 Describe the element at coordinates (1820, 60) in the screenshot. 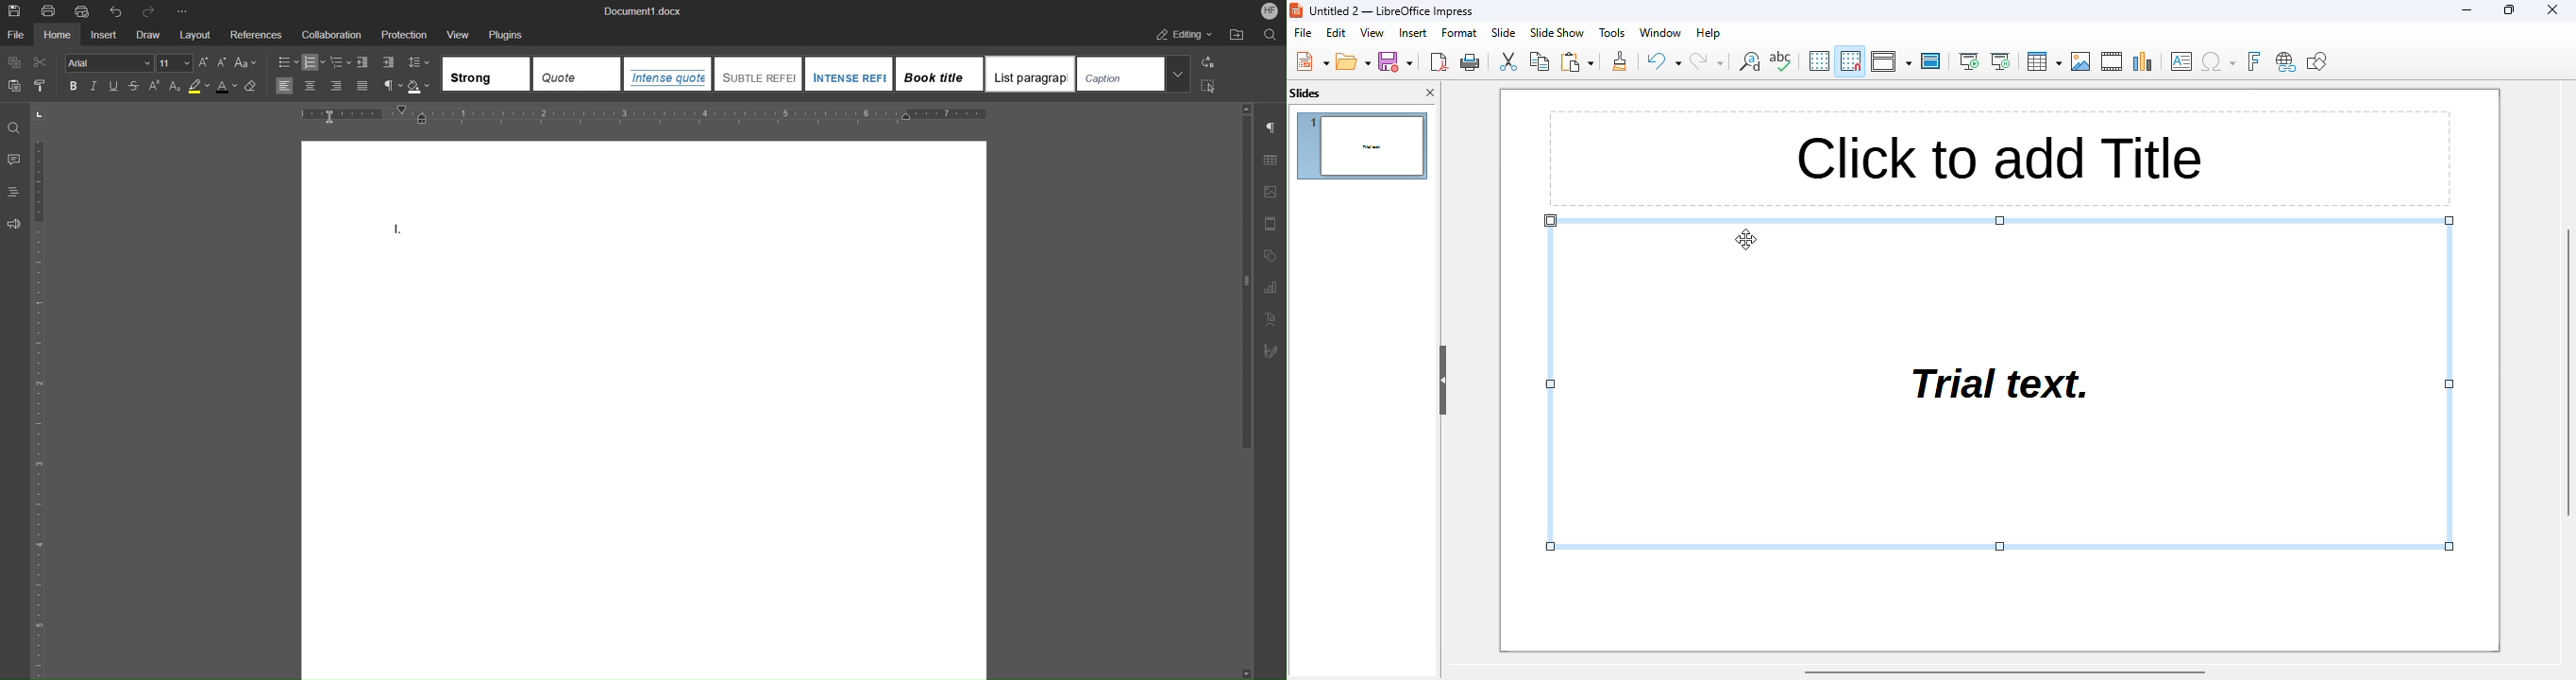

I see `display grid` at that location.